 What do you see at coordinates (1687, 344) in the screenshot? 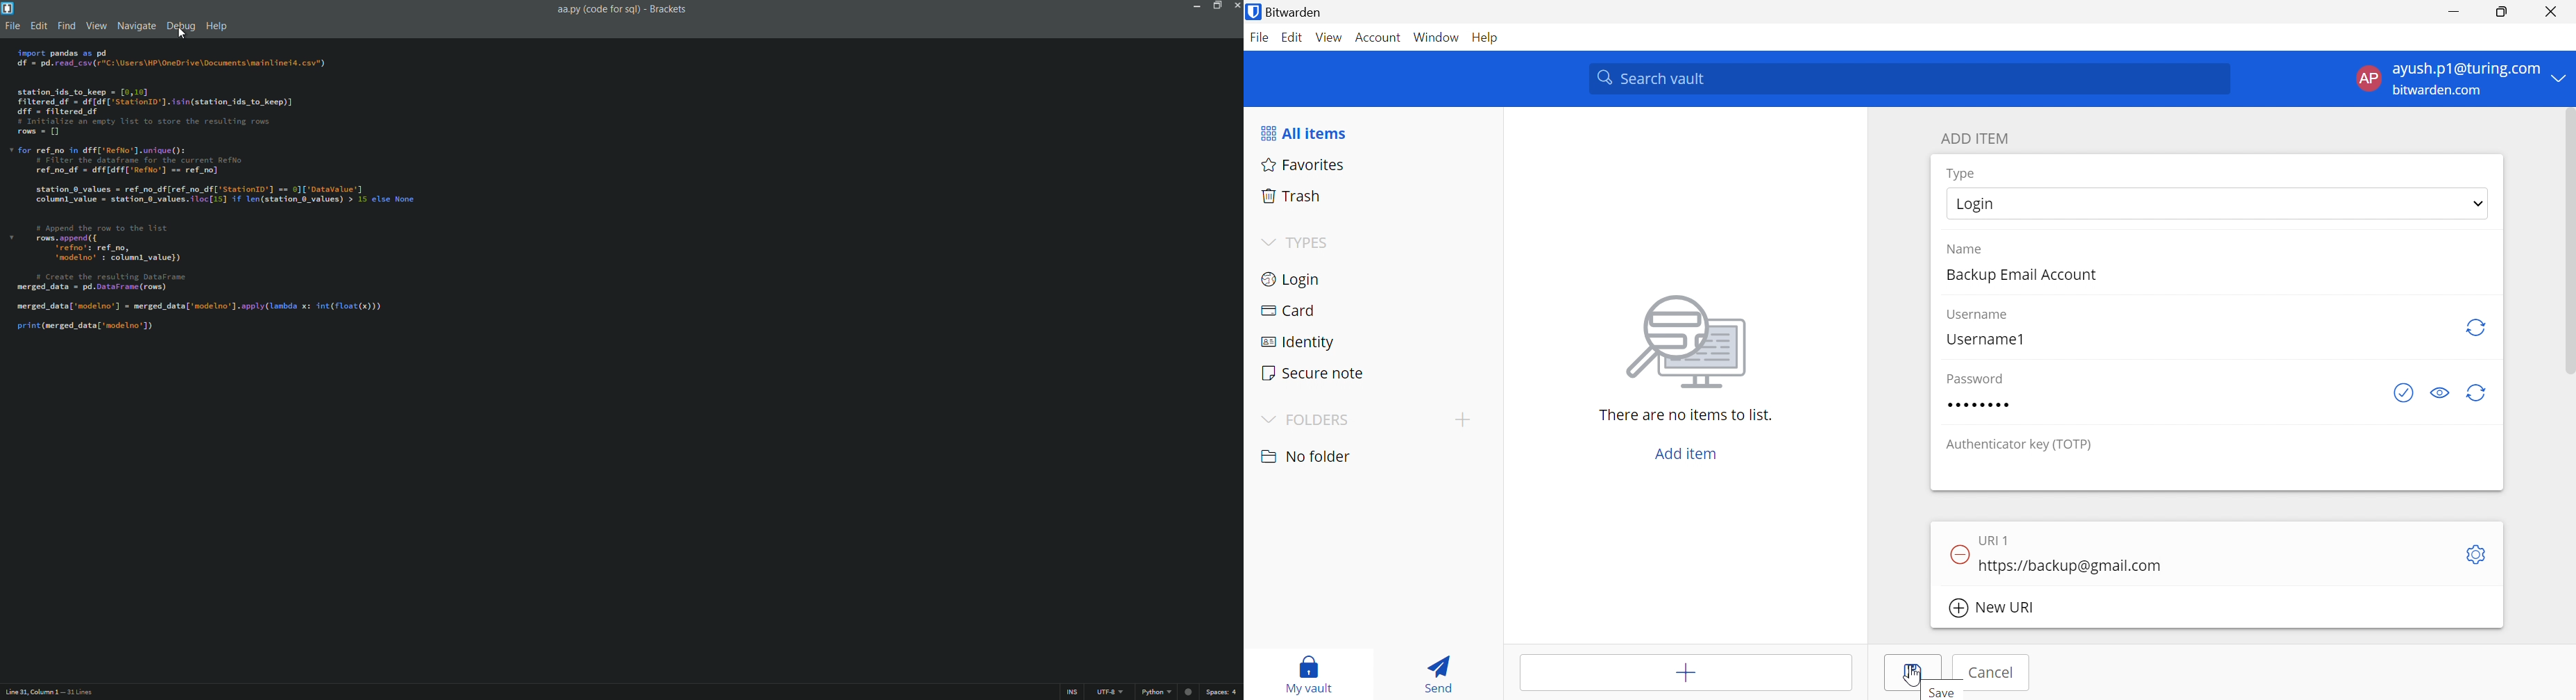
I see `image` at bounding box center [1687, 344].